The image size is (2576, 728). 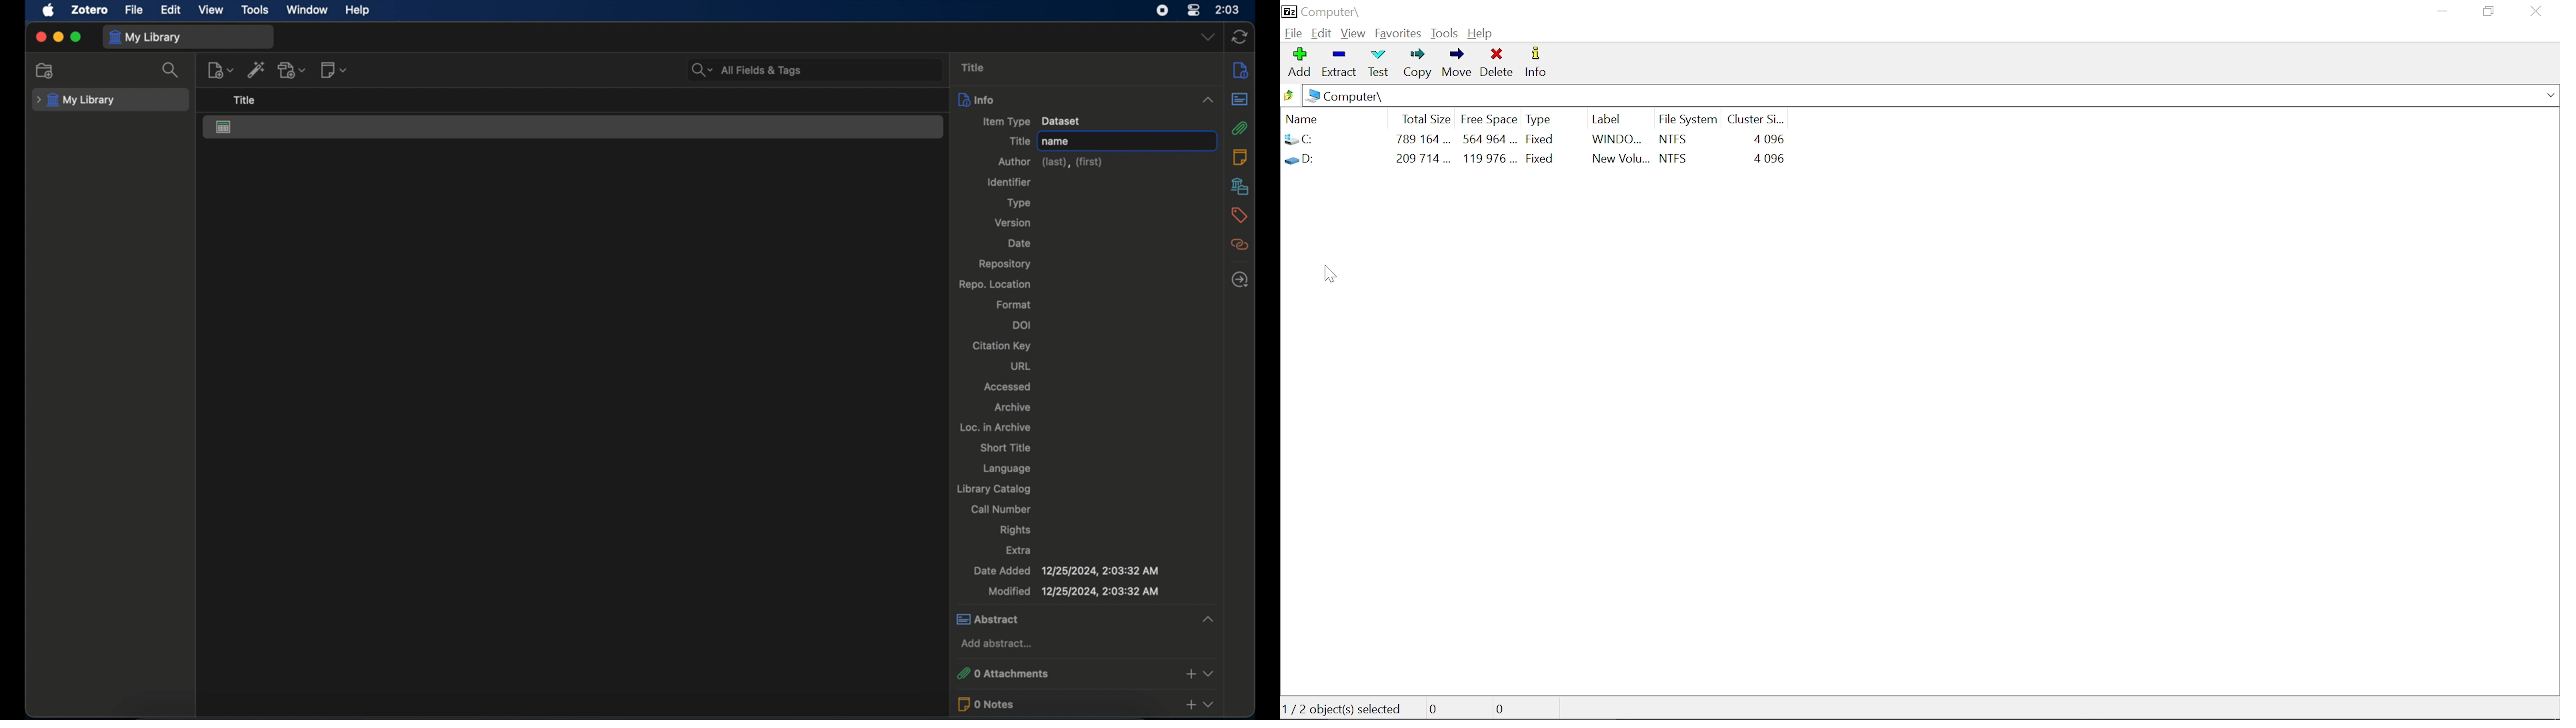 I want to click on 789164 ...209714..., so click(x=1424, y=150).